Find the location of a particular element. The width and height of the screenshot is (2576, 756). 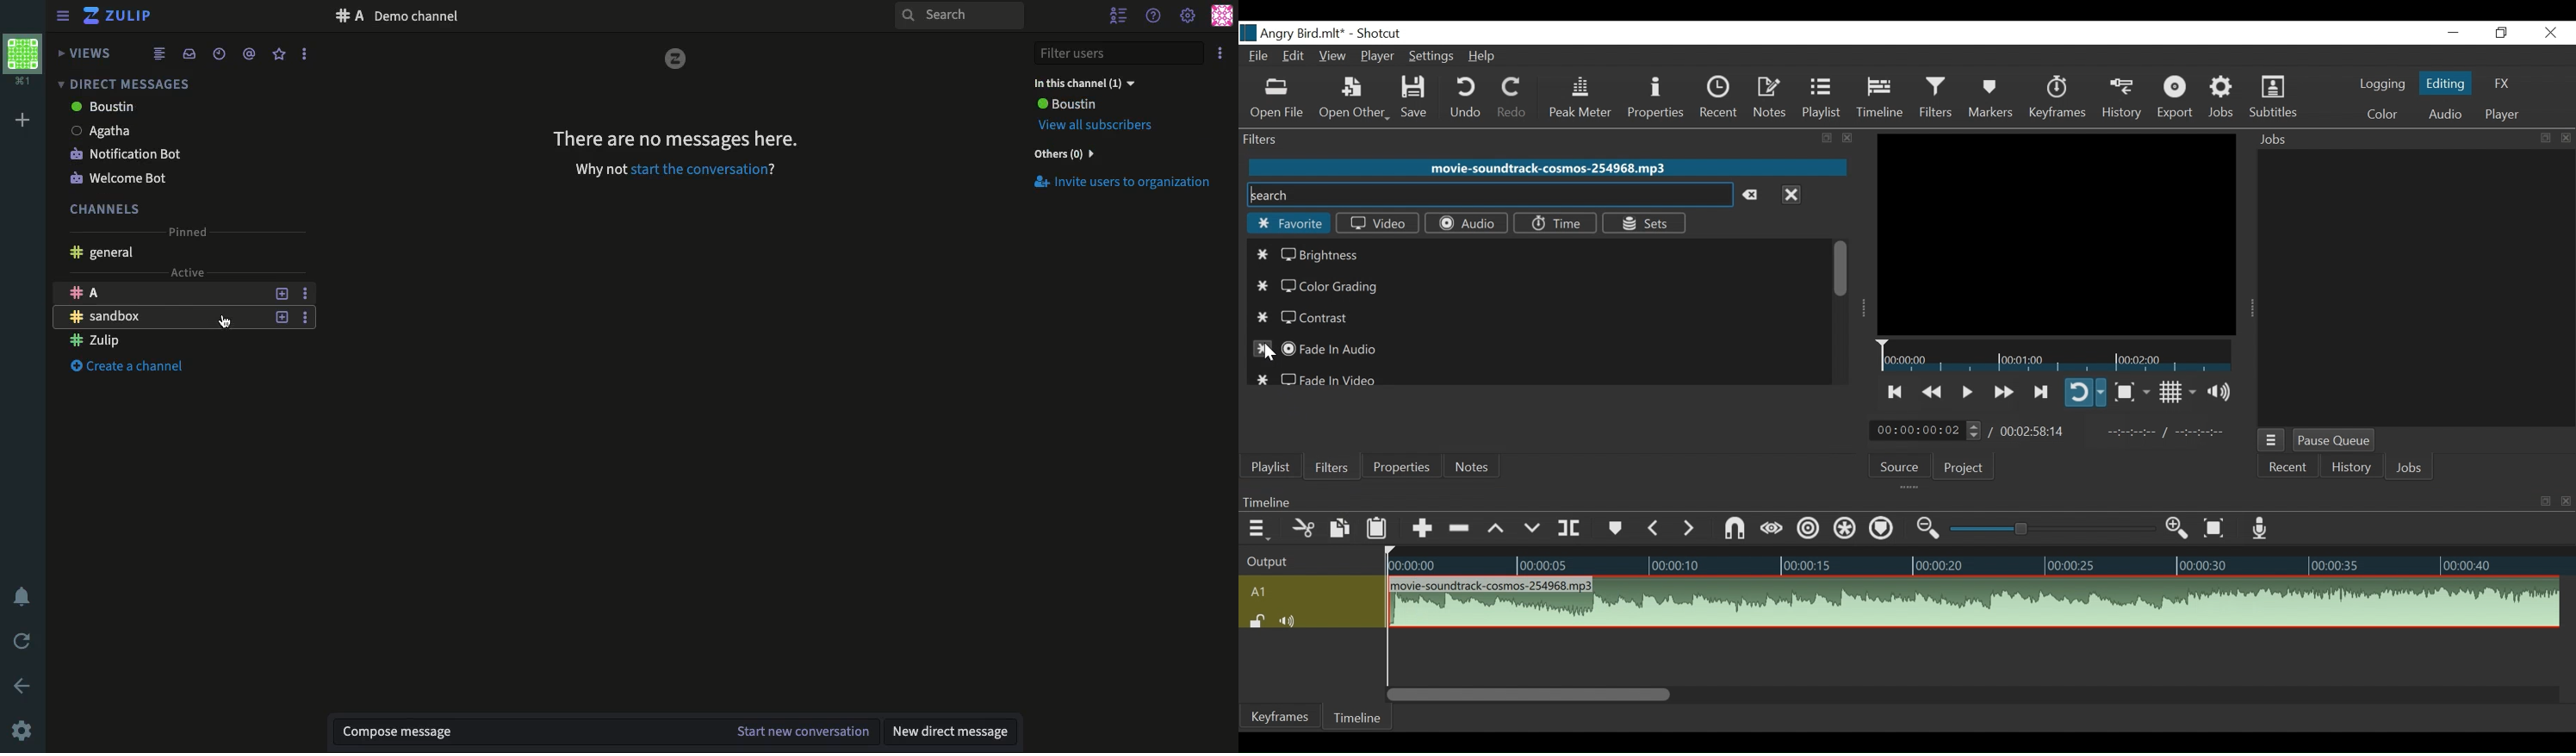

Snap is located at coordinates (1735, 528).